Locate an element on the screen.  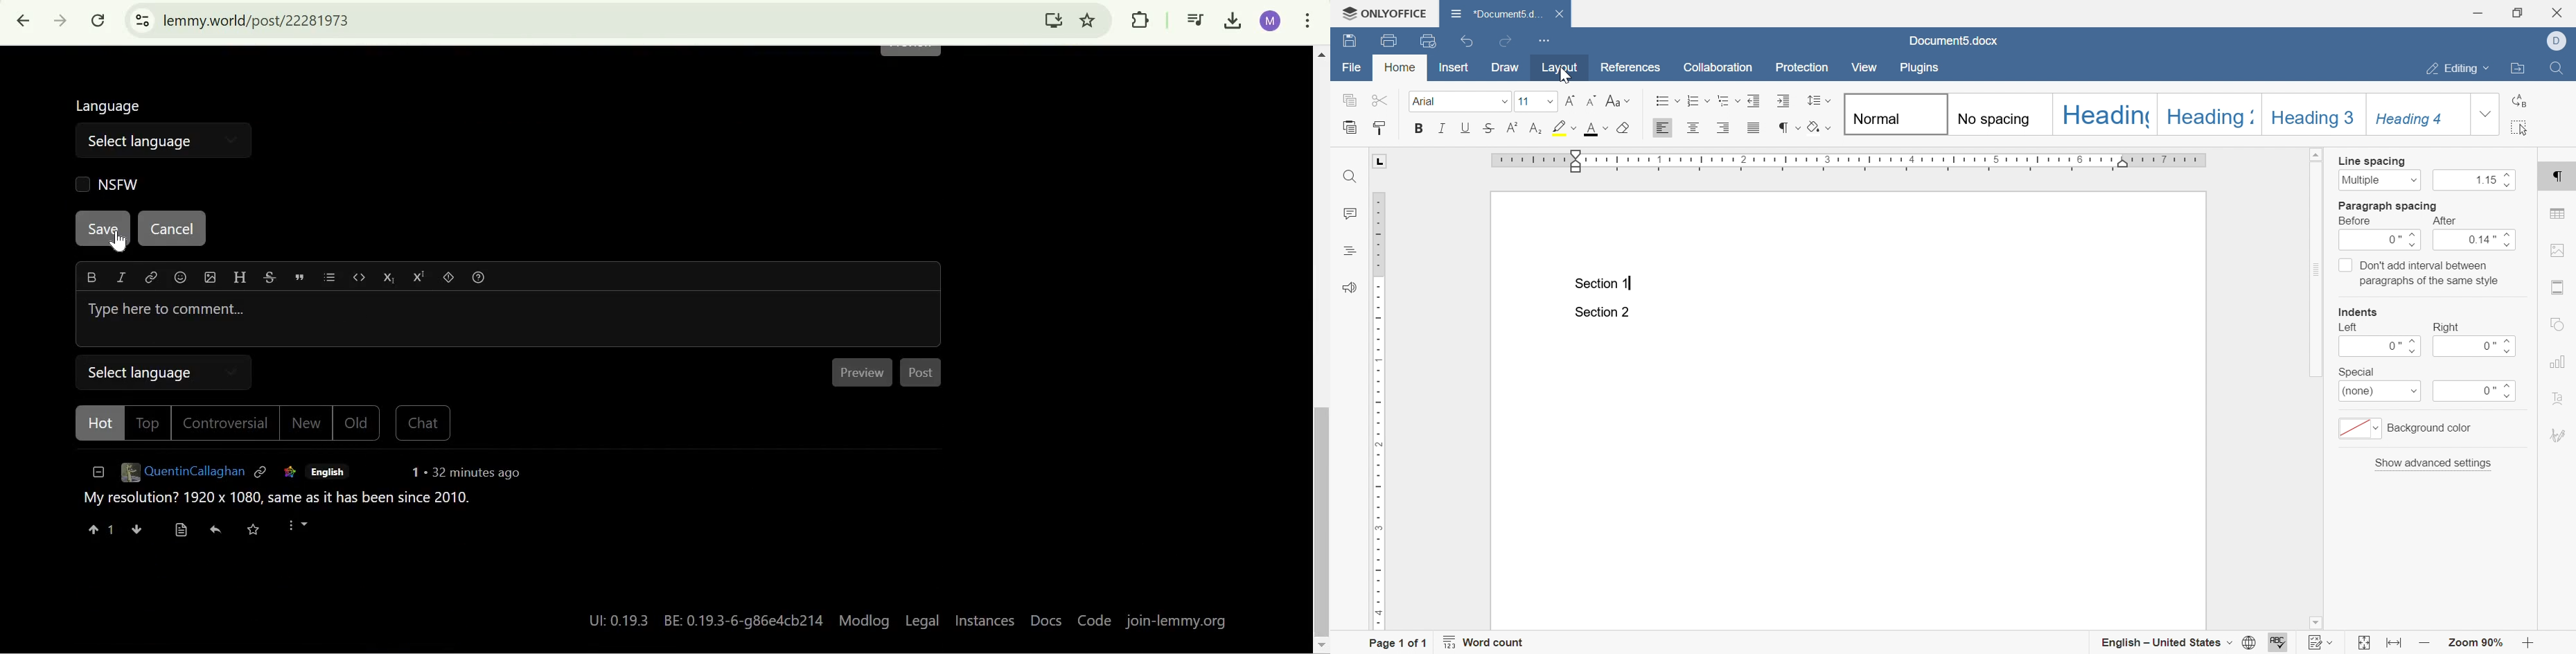
signature settings is located at coordinates (2557, 435).